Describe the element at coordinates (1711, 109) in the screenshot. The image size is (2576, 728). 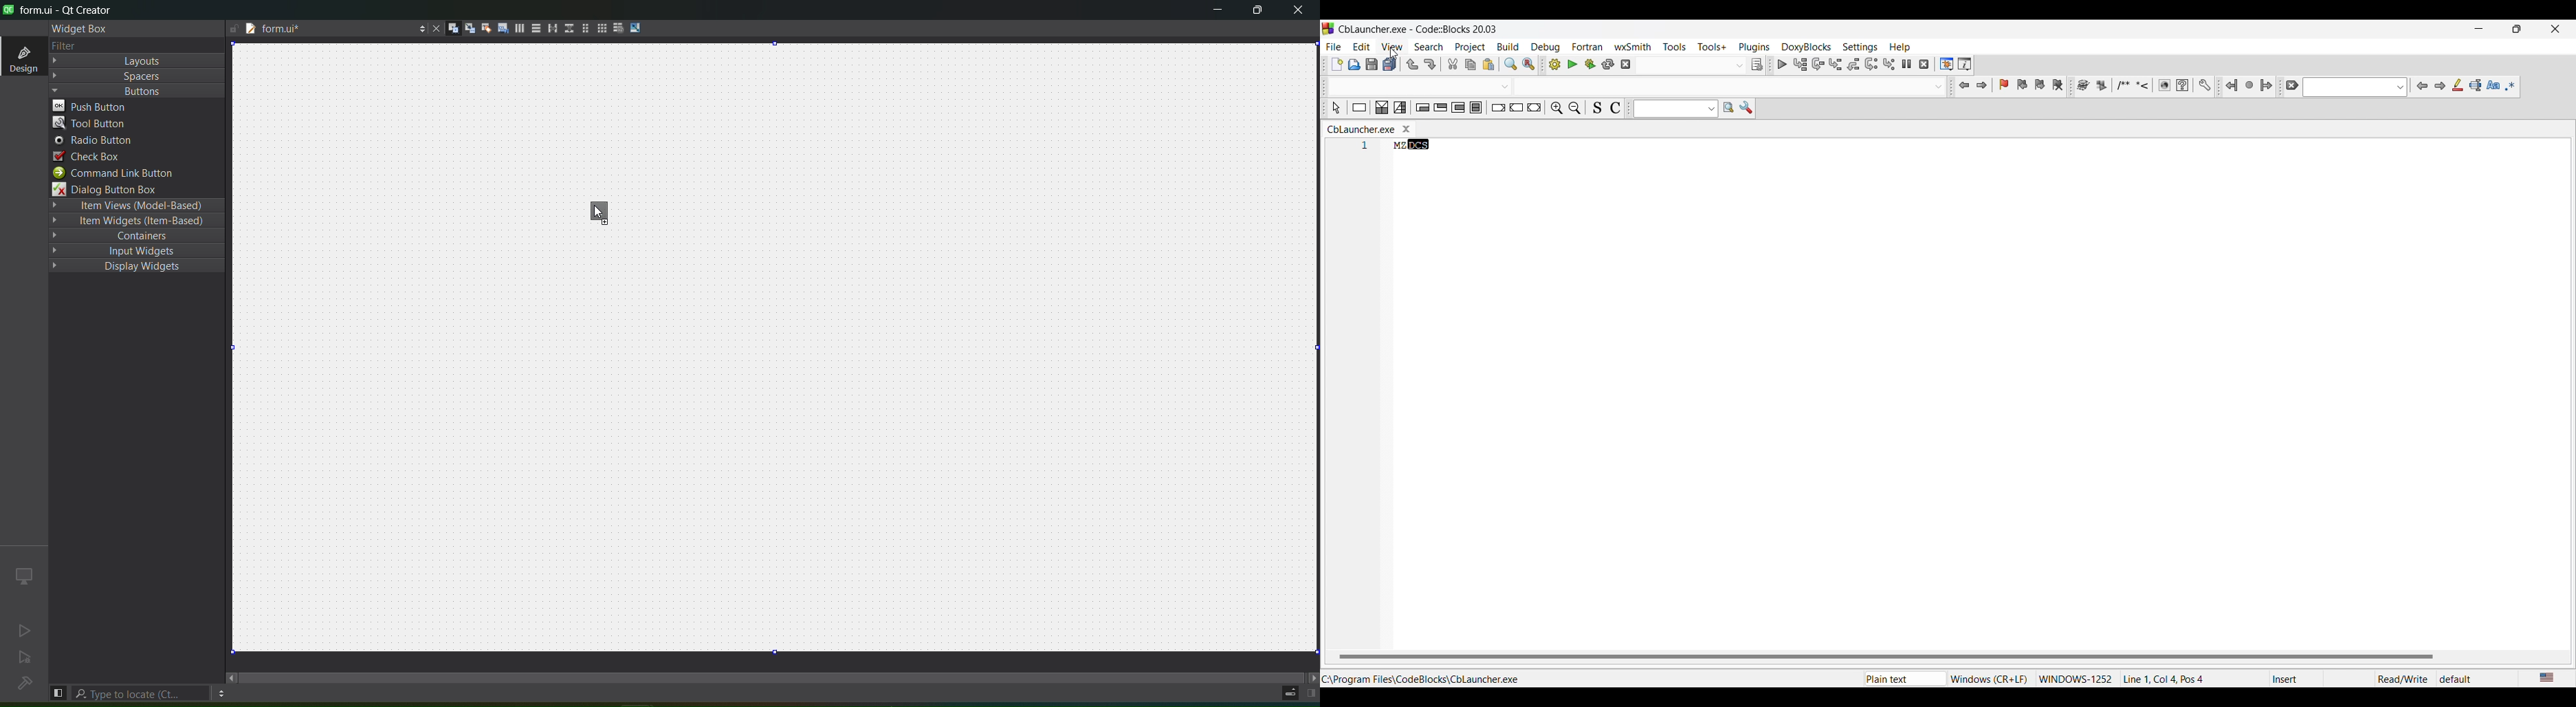
I see `Text to search options` at that location.